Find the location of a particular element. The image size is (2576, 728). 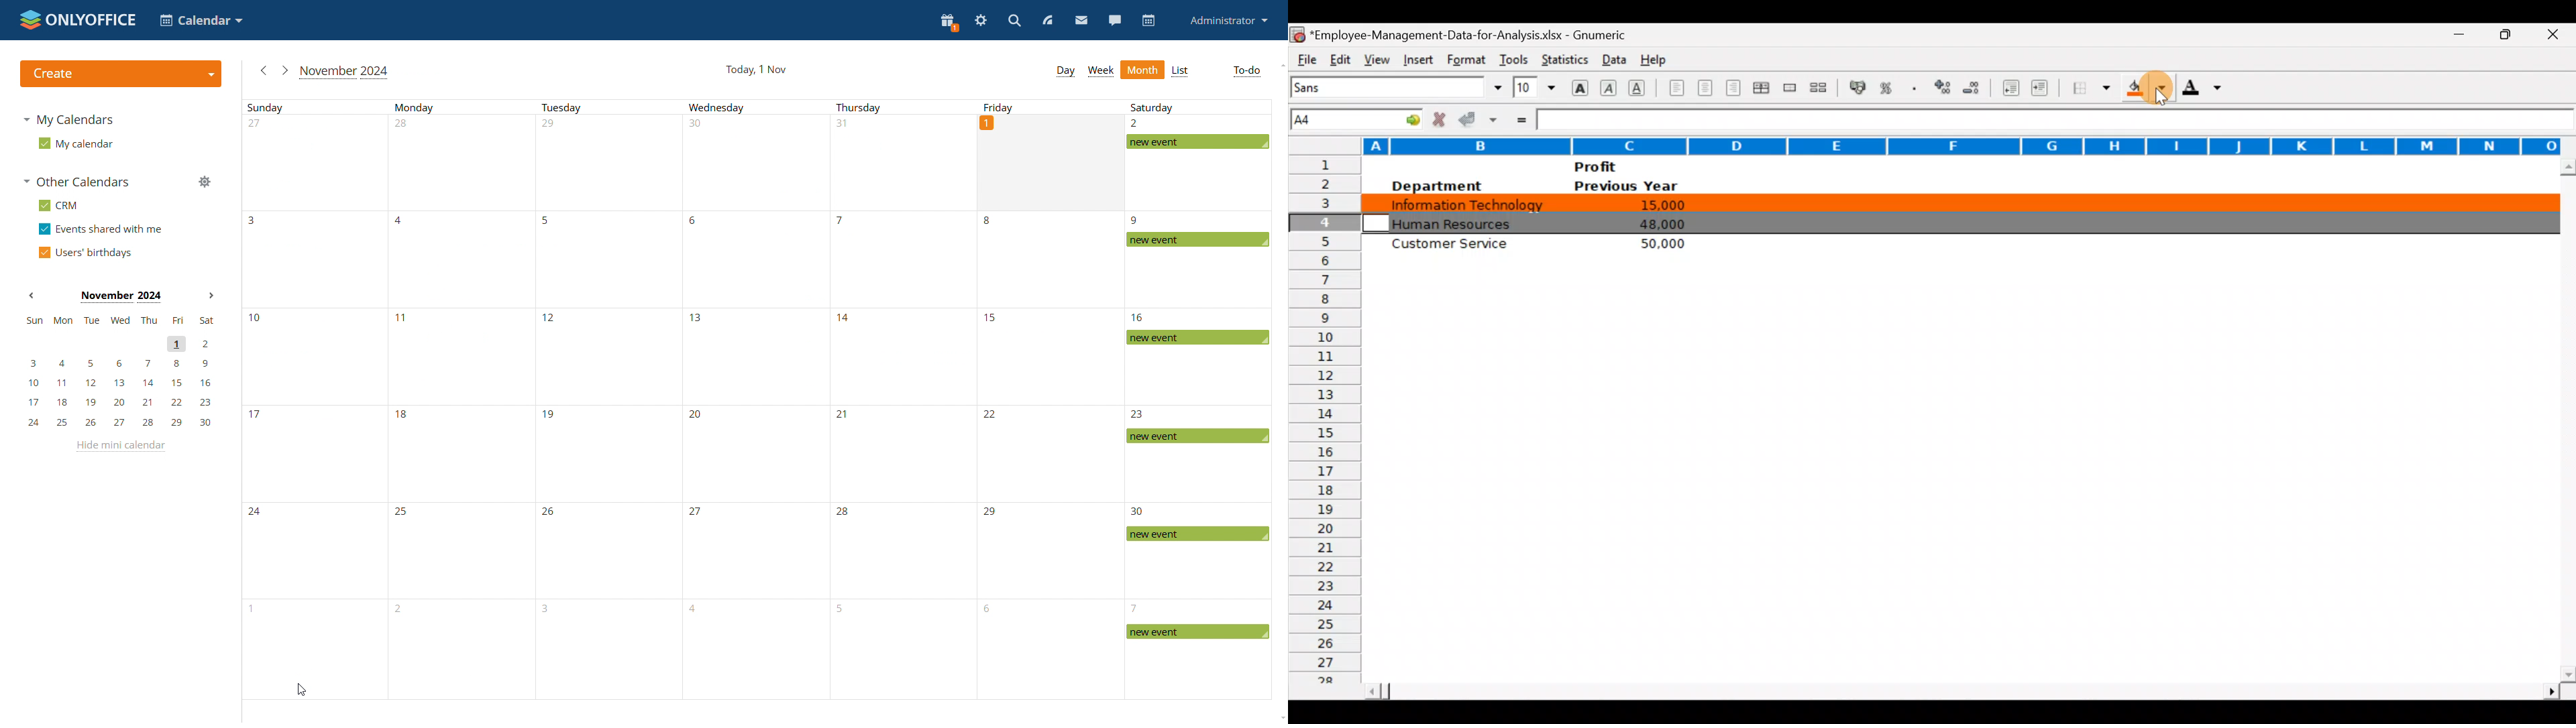

Bold is located at coordinates (1578, 86).